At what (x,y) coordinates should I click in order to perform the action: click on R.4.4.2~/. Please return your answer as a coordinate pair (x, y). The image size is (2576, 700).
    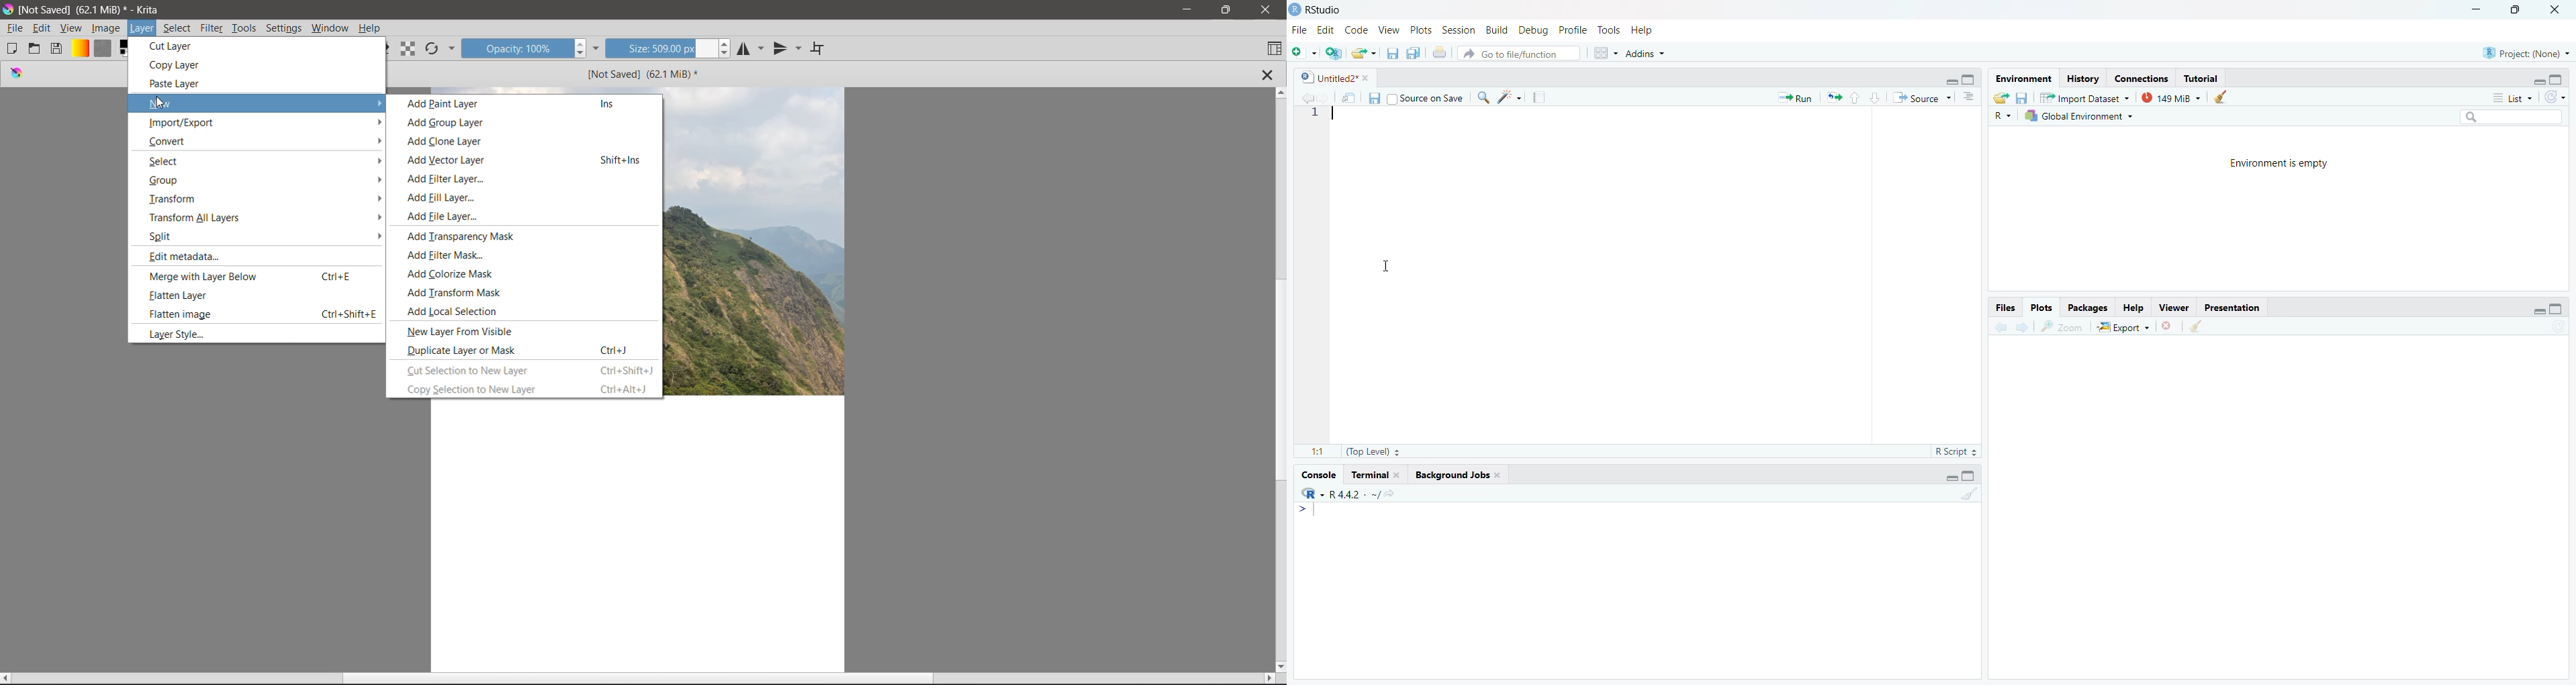
    Looking at the image, I should click on (1350, 494).